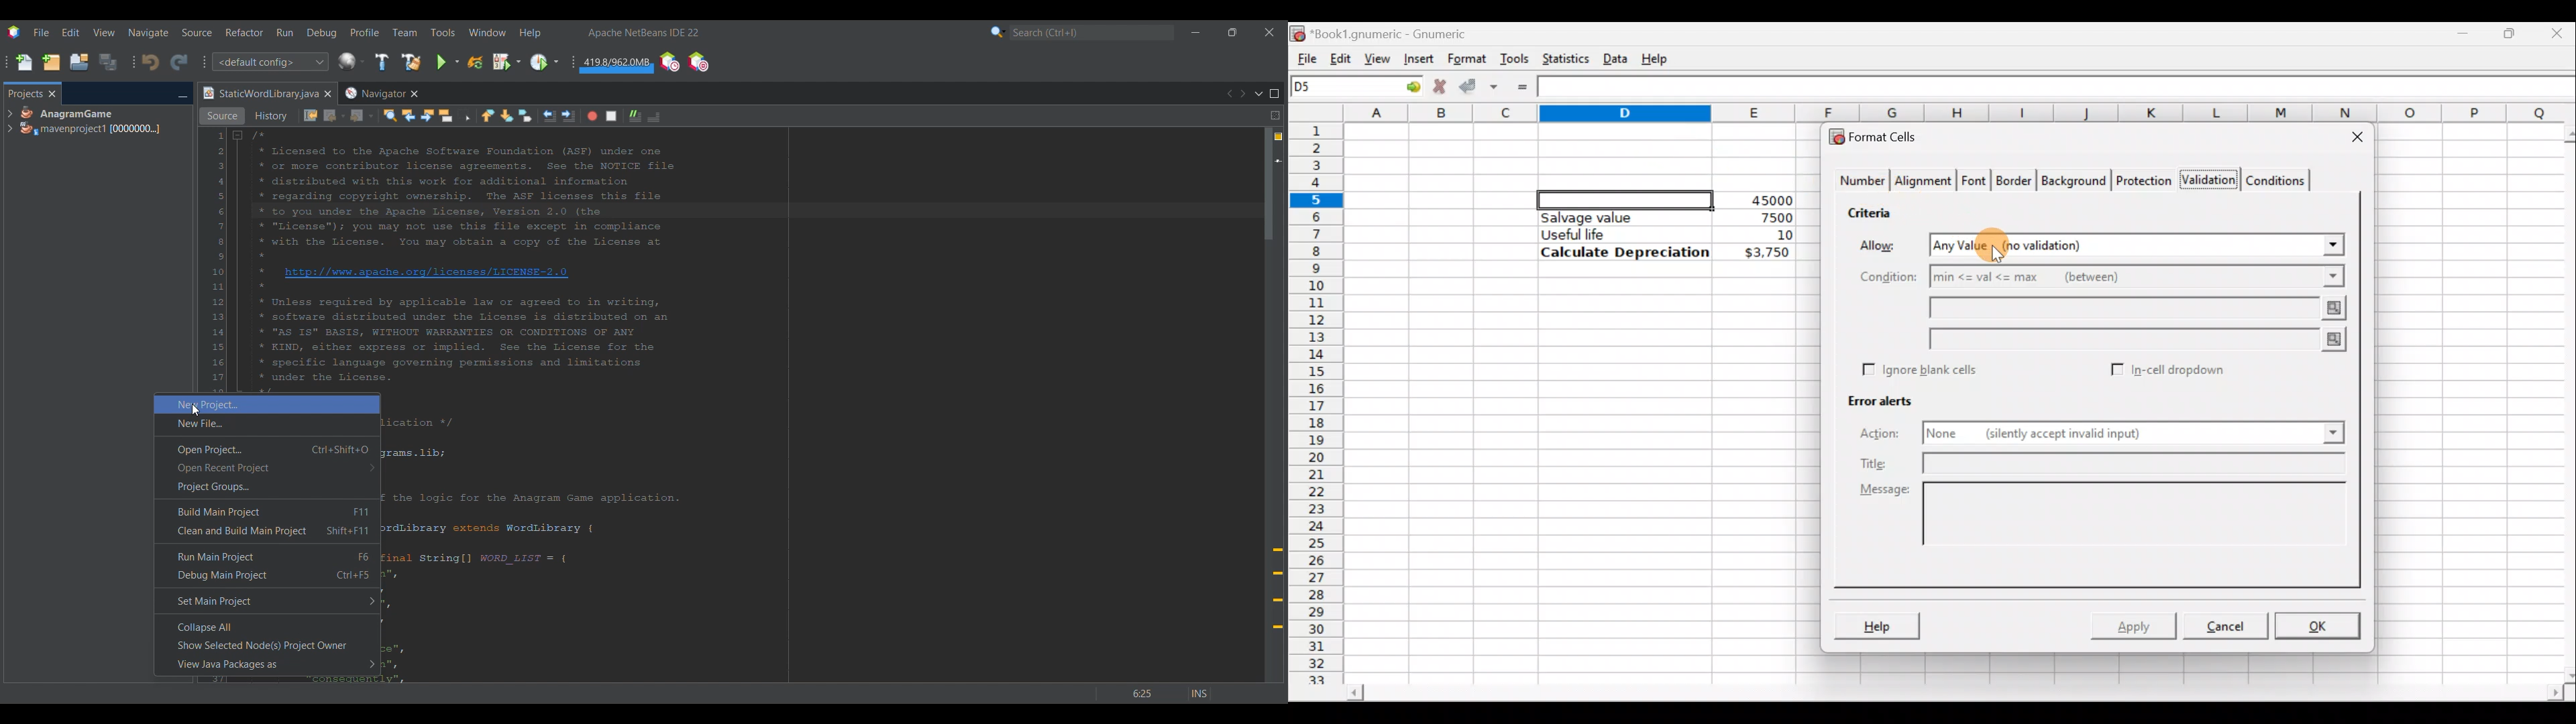 The image size is (2576, 728). What do you see at coordinates (1466, 59) in the screenshot?
I see `Format` at bounding box center [1466, 59].